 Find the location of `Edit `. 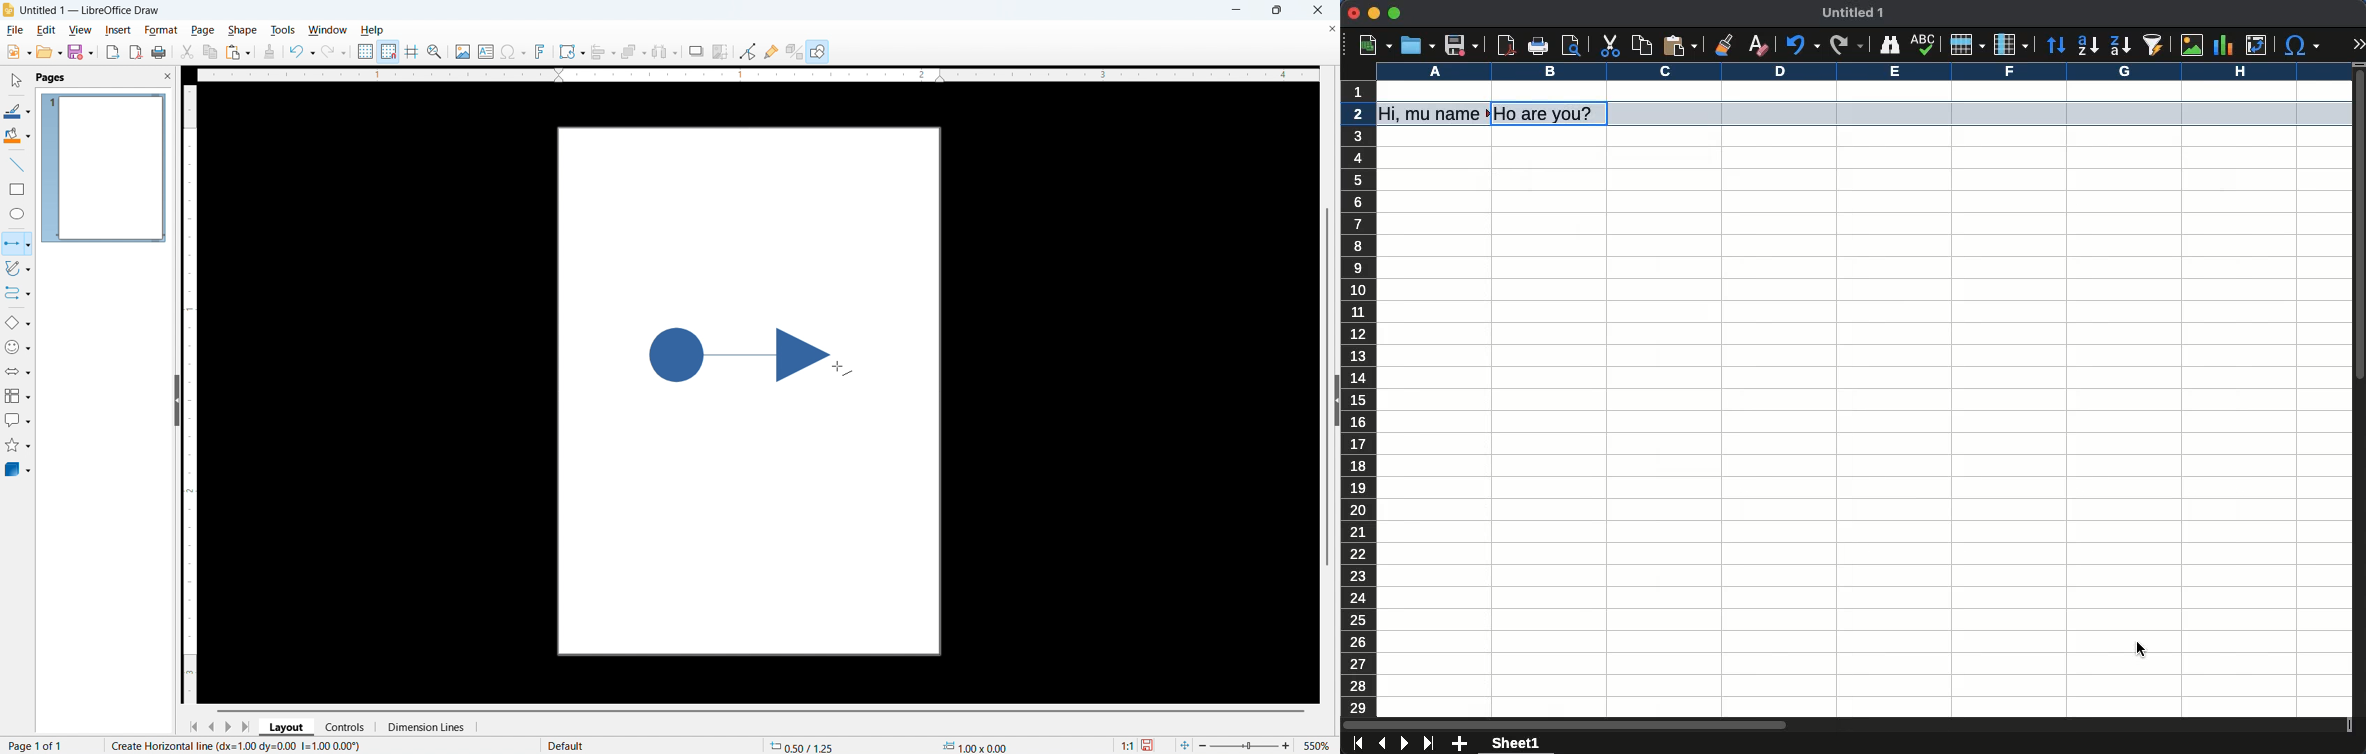

Edit  is located at coordinates (47, 30).